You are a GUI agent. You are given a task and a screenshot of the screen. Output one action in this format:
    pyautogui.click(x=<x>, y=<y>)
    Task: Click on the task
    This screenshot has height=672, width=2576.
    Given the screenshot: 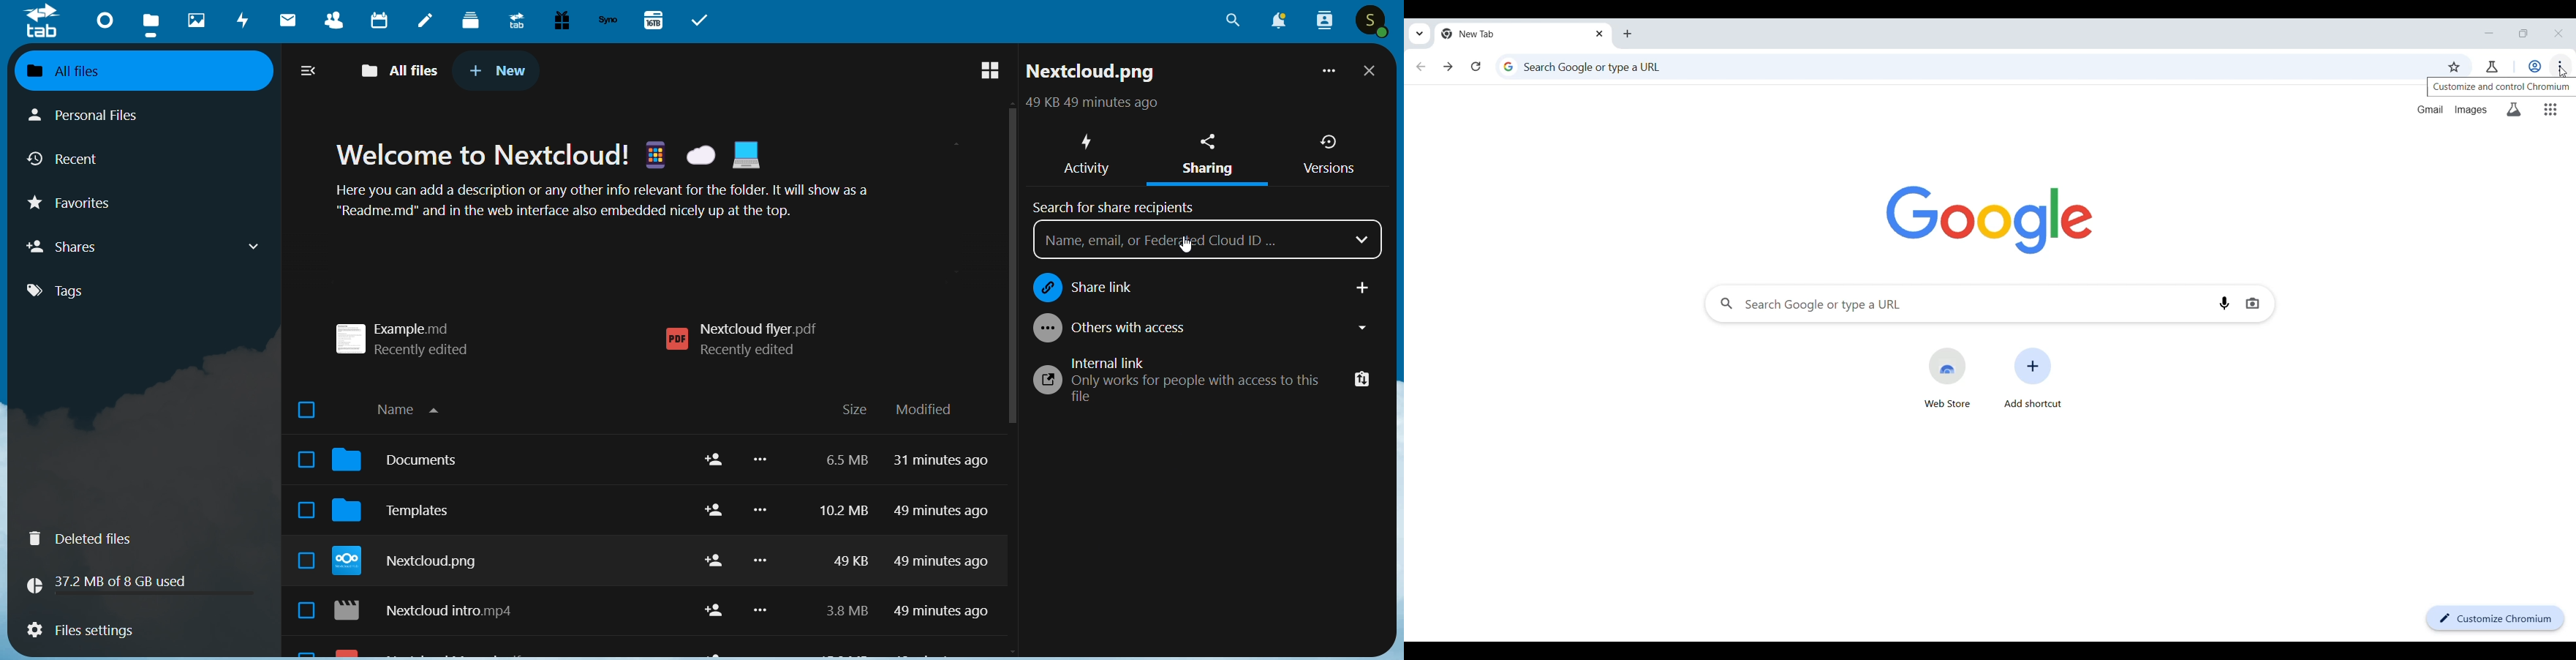 What is the action you would take?
    pyautogui.click(x=703, y=20)
    